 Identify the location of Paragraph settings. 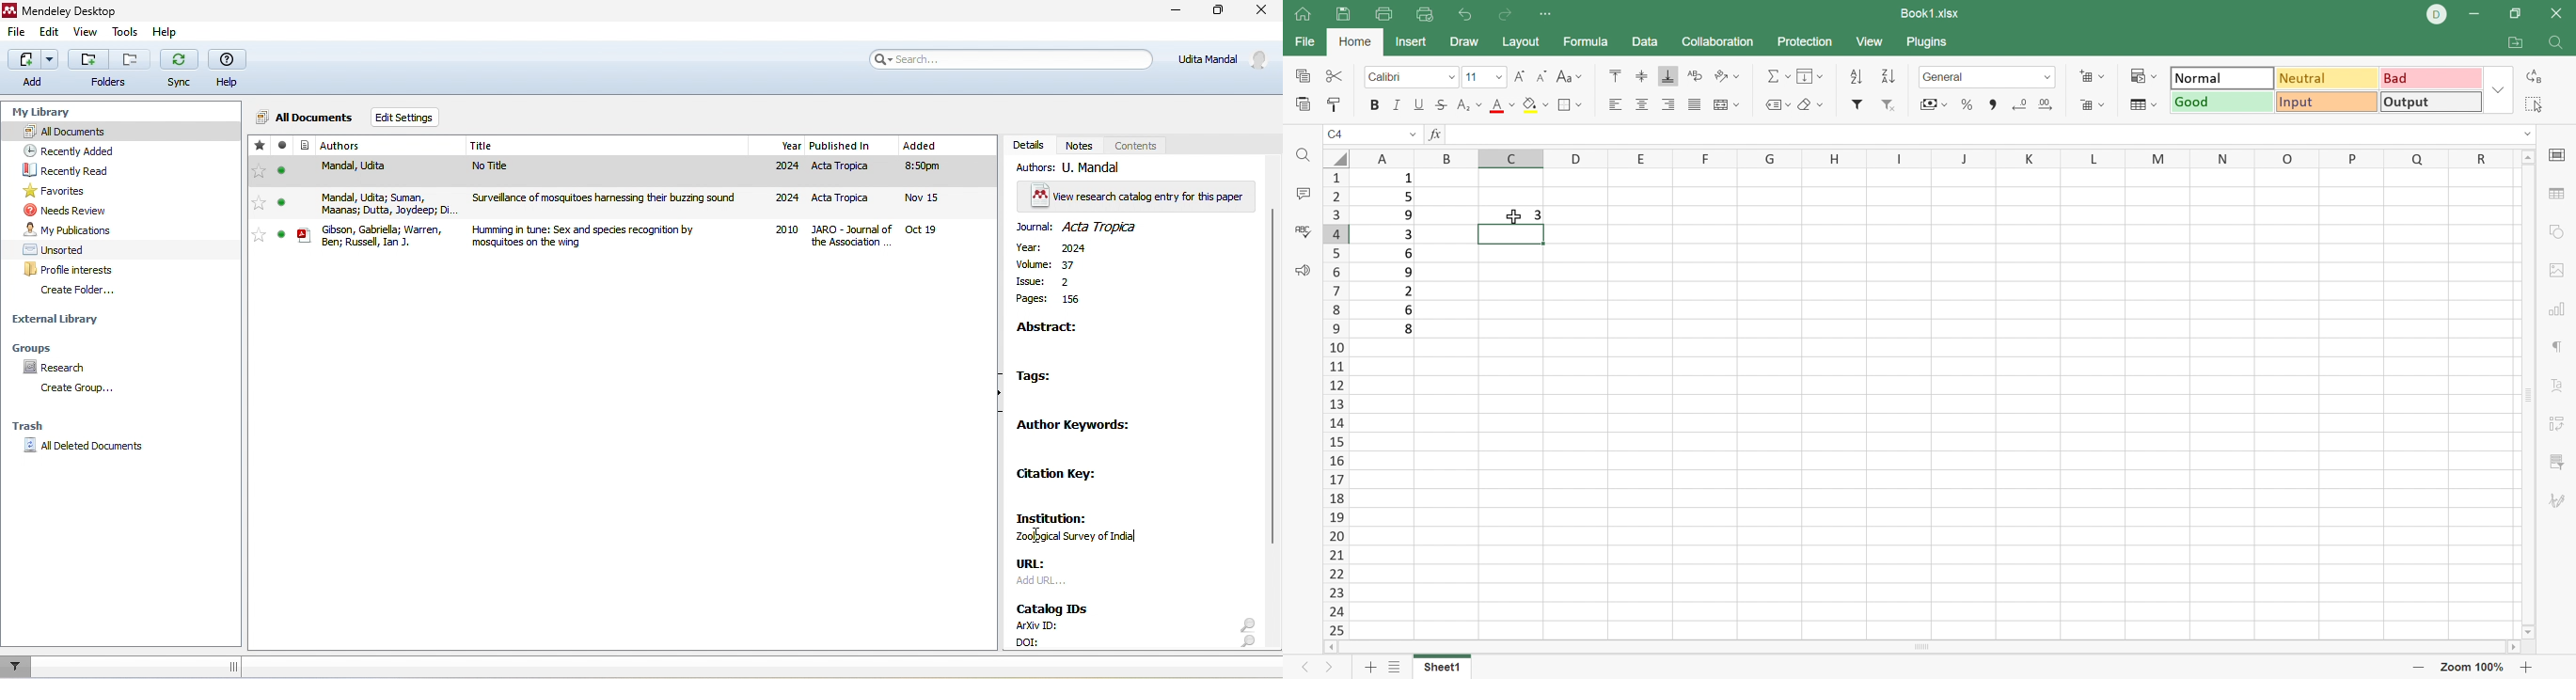
(2557, 350).